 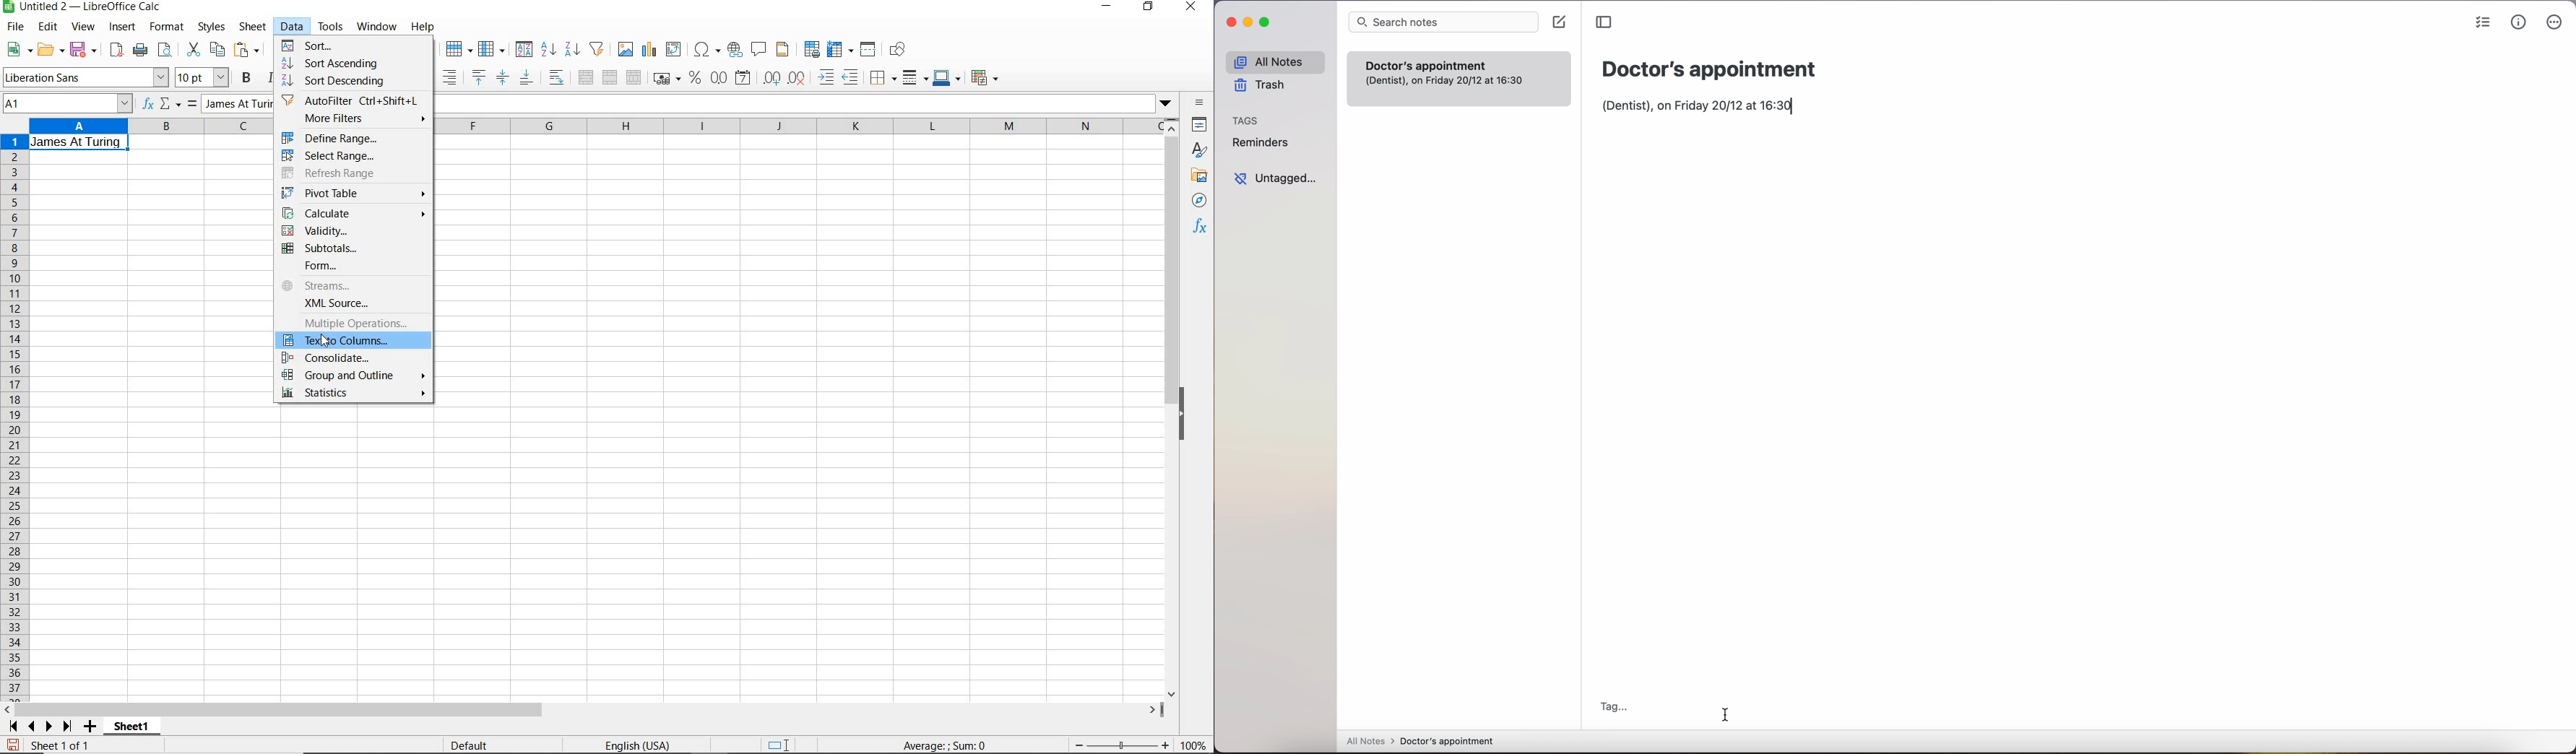 What do you see at coordinates (12, 743) in the screenshot?
I see `save` at bounding box center [12, 743].